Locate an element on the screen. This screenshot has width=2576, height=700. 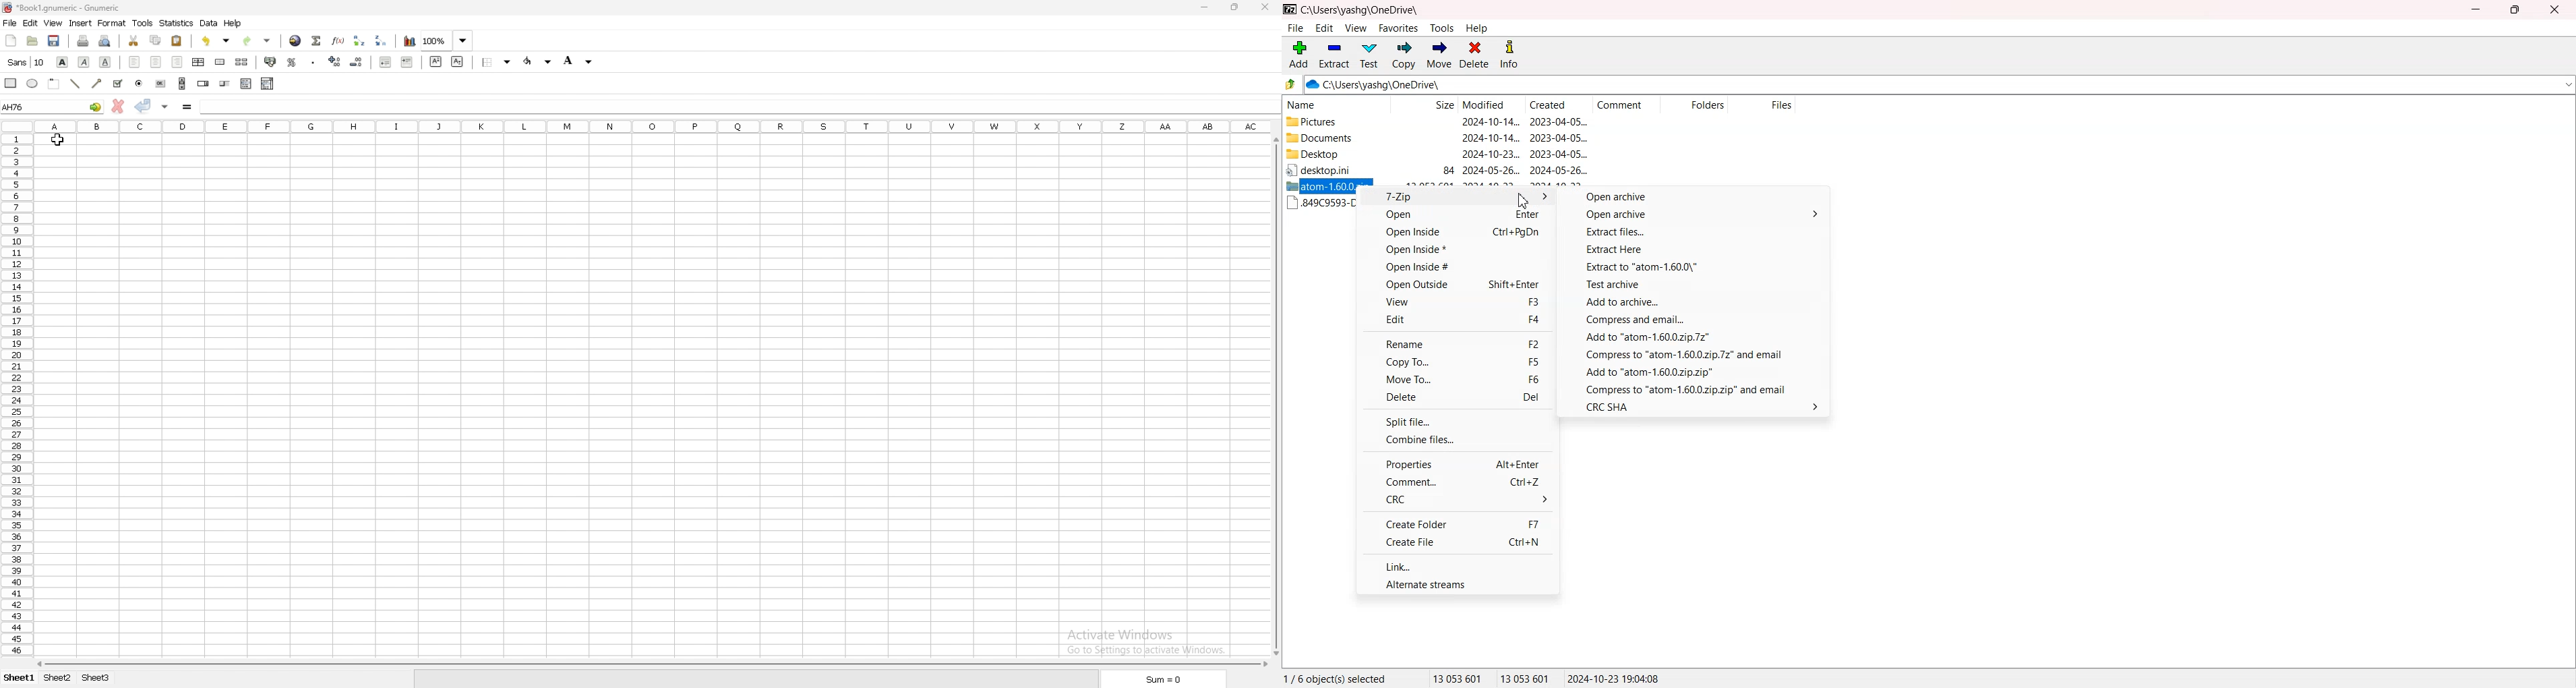
sheet 1 is located at coordinates (20, 678).